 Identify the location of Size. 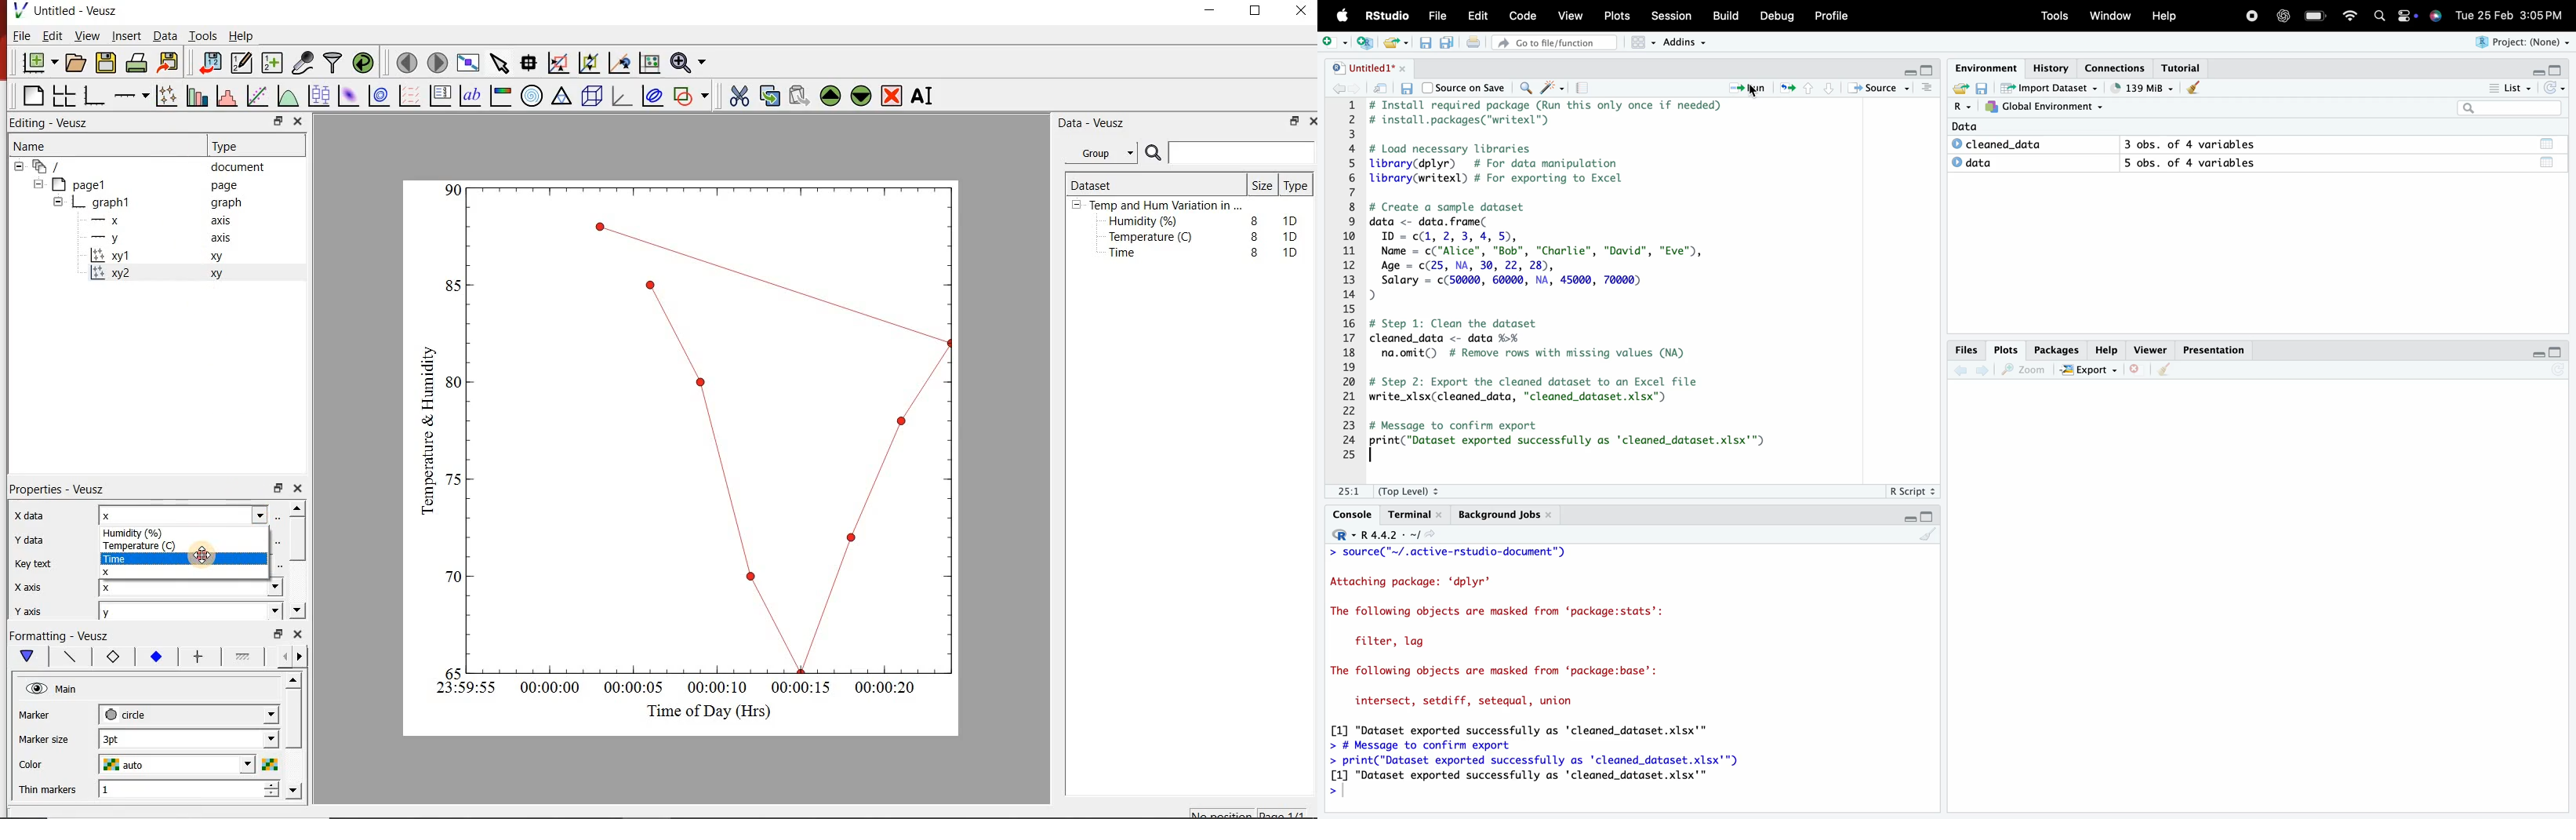
(1261, 184).